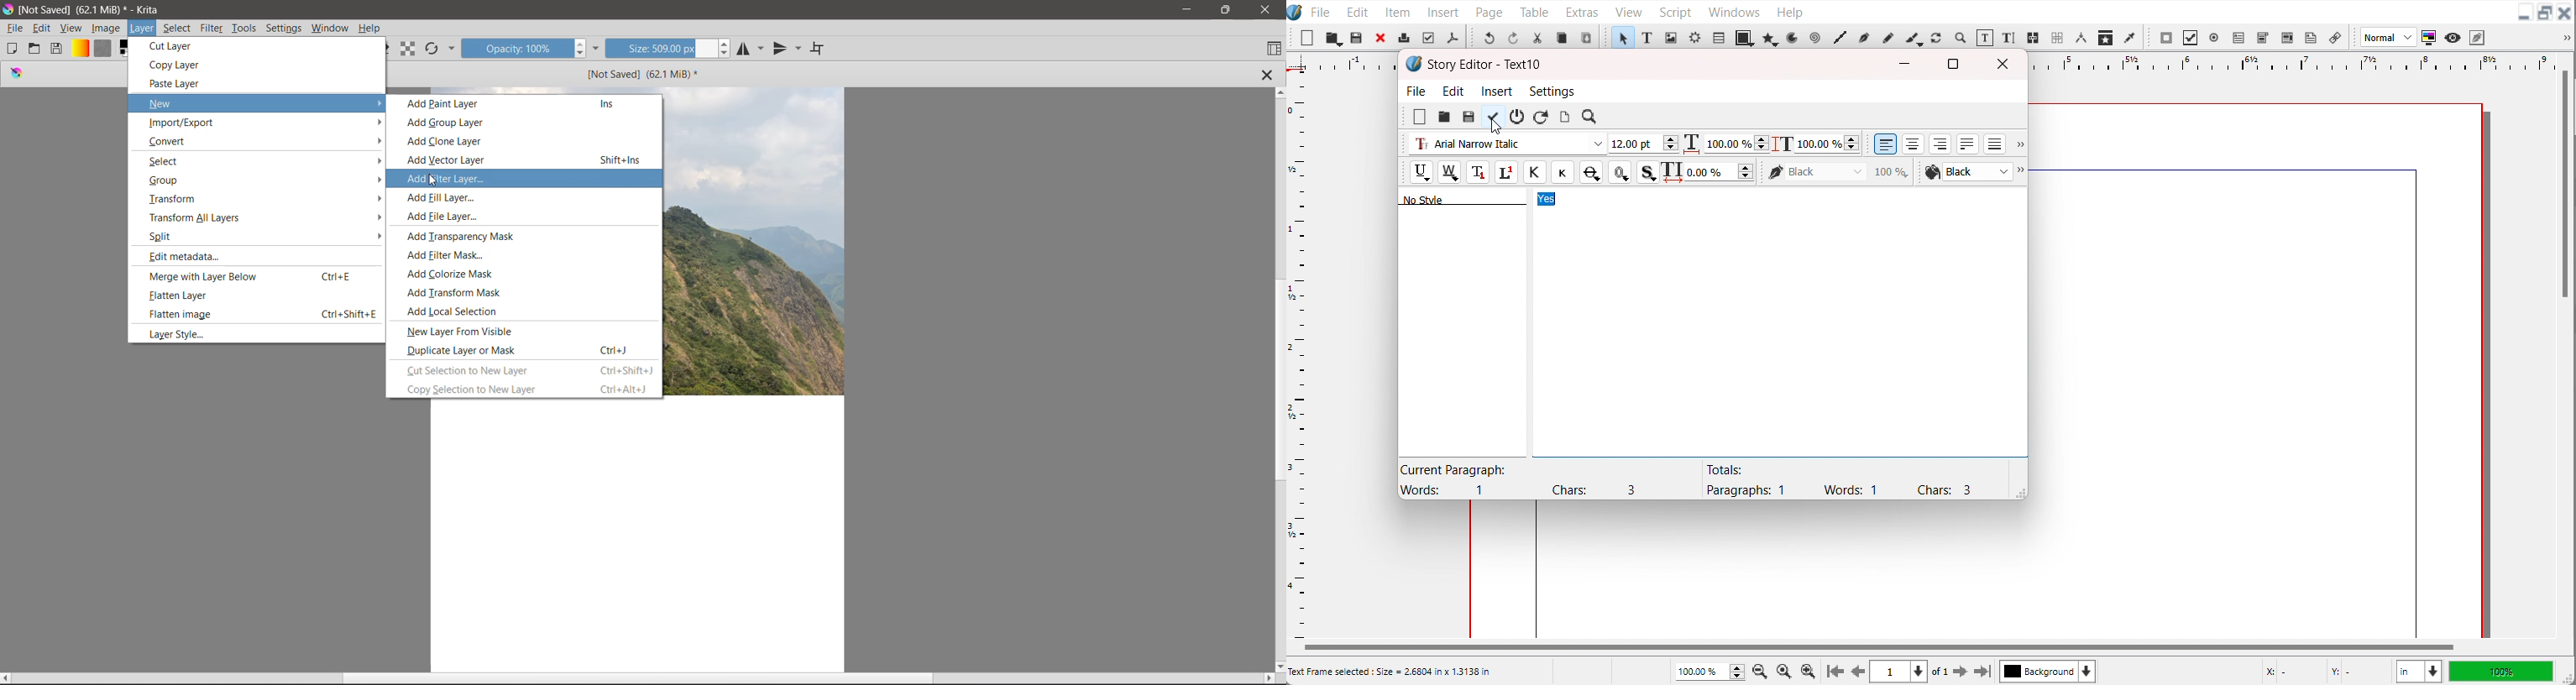  Describe the element at coordinates (1512, 37) in the screenshot. I see `Redo` at that location.